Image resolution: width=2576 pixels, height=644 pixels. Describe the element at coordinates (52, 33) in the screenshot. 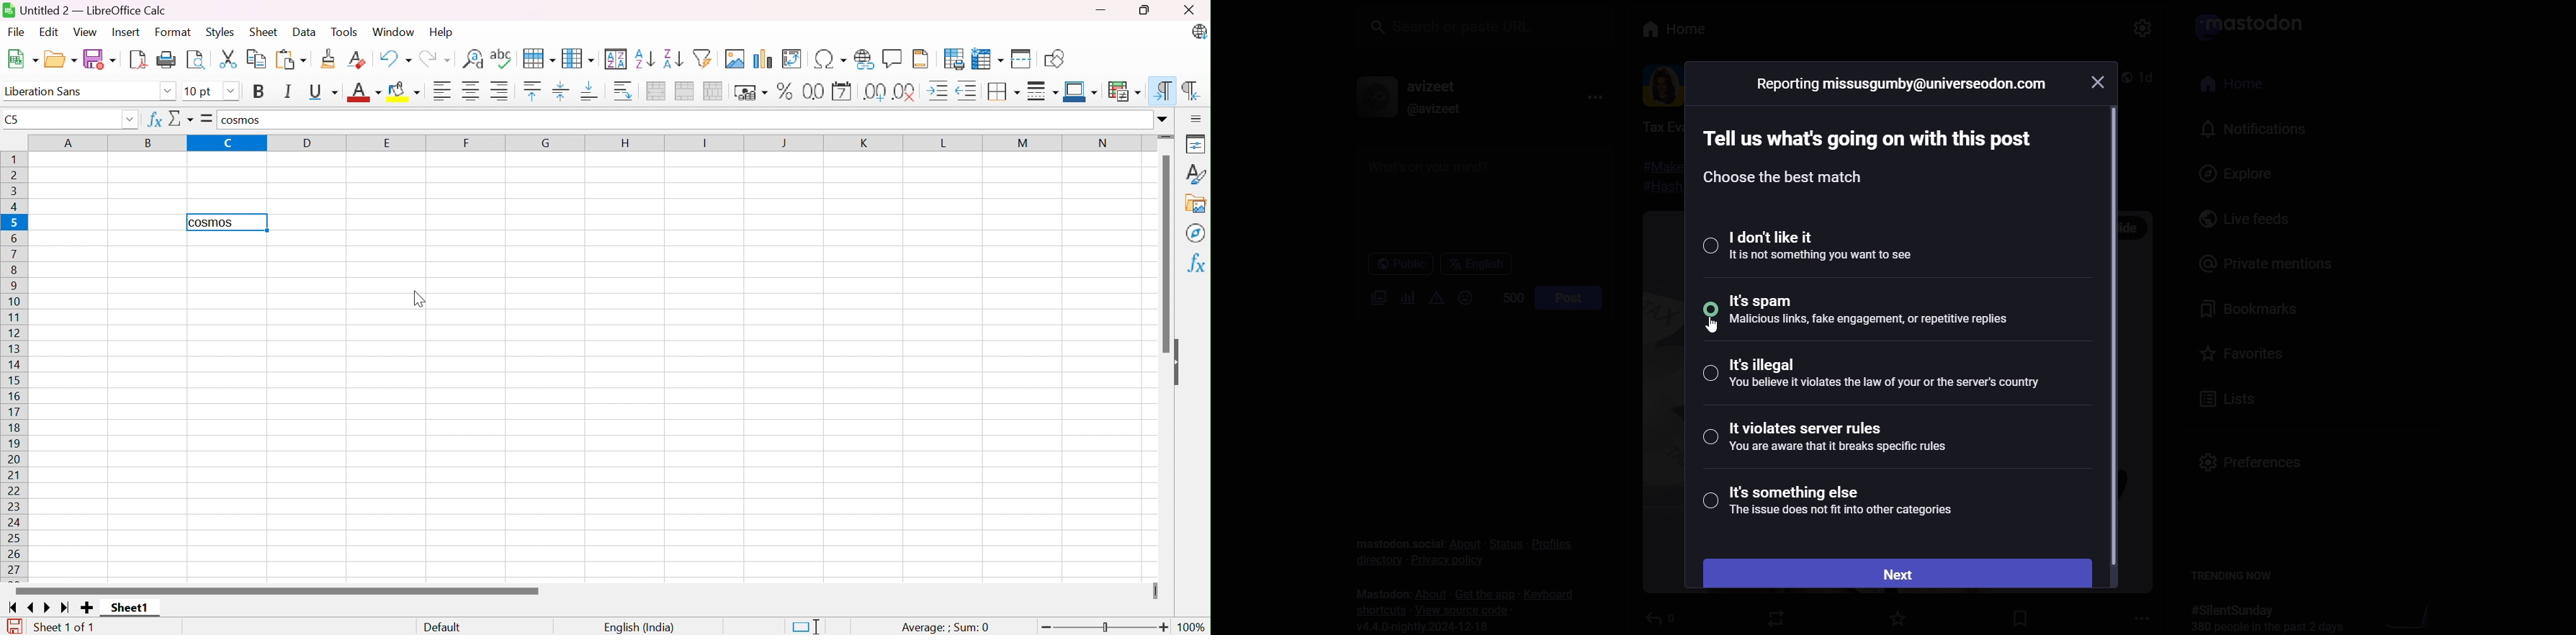

I see `Edit` at that location.